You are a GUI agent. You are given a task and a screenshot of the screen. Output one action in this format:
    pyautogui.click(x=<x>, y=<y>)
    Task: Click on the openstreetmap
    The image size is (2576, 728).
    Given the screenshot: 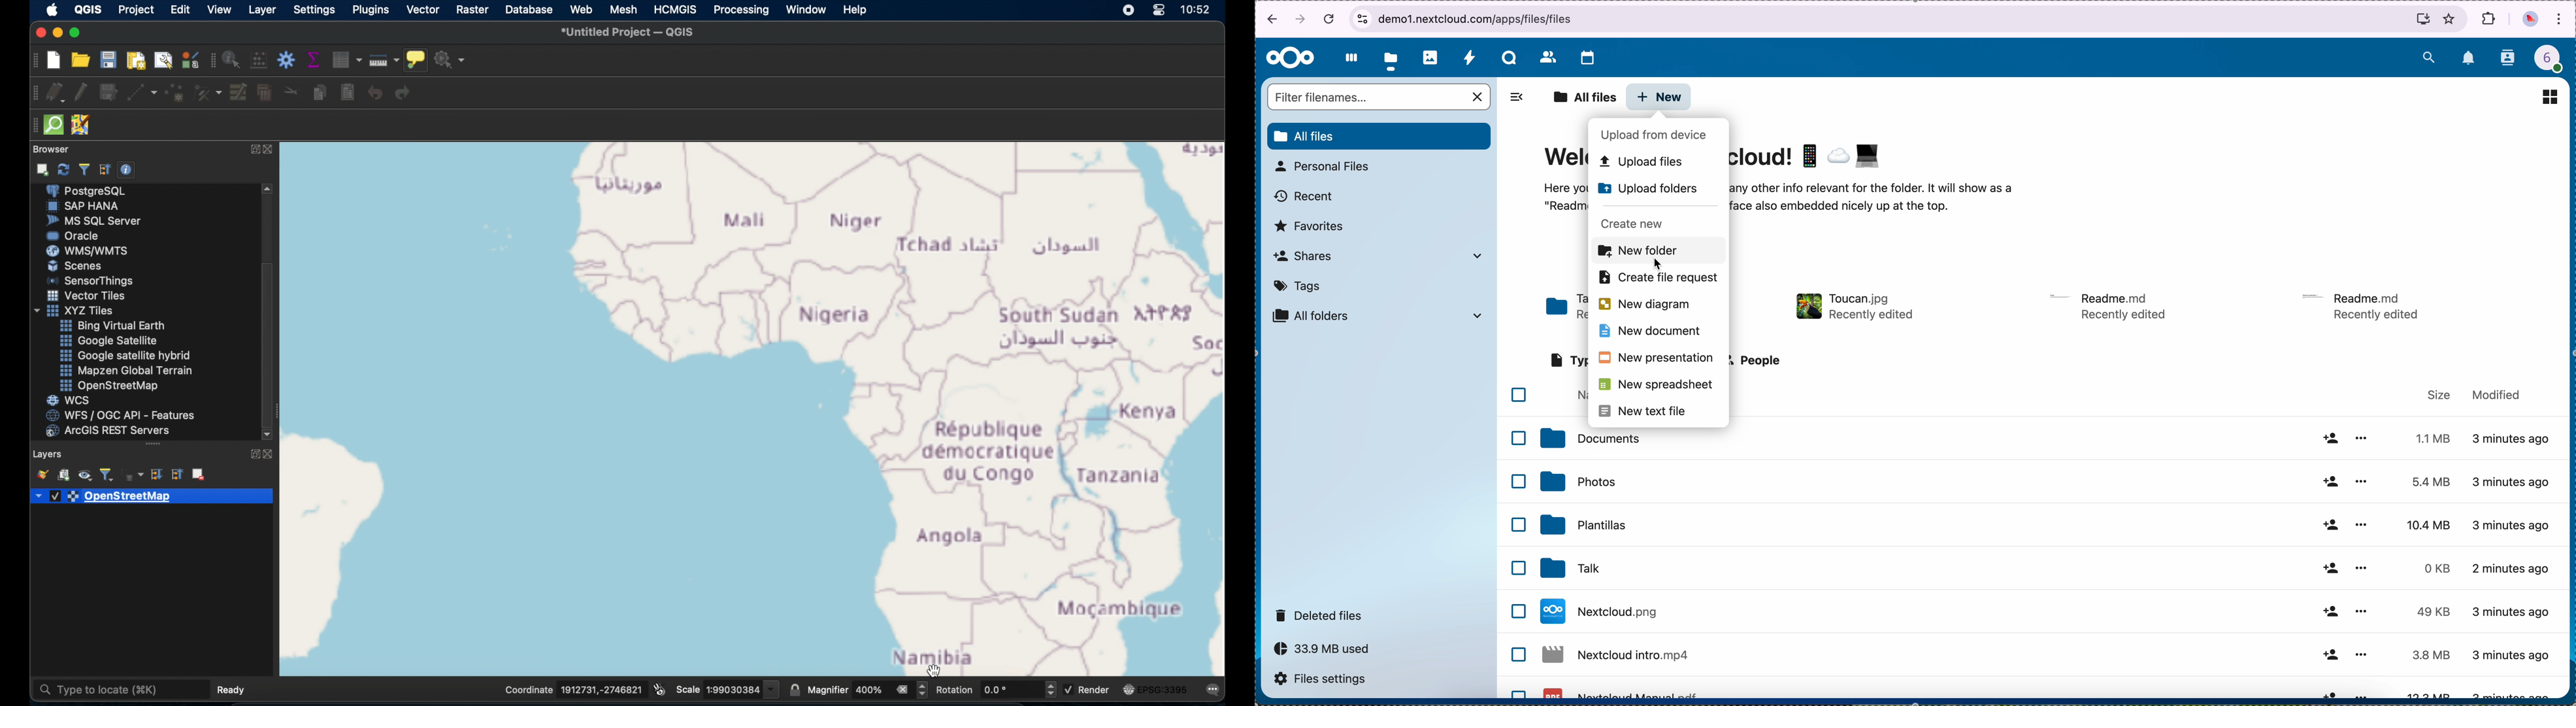 What is the action you would take?
    pyautogui.click(x=115, y=498)
    